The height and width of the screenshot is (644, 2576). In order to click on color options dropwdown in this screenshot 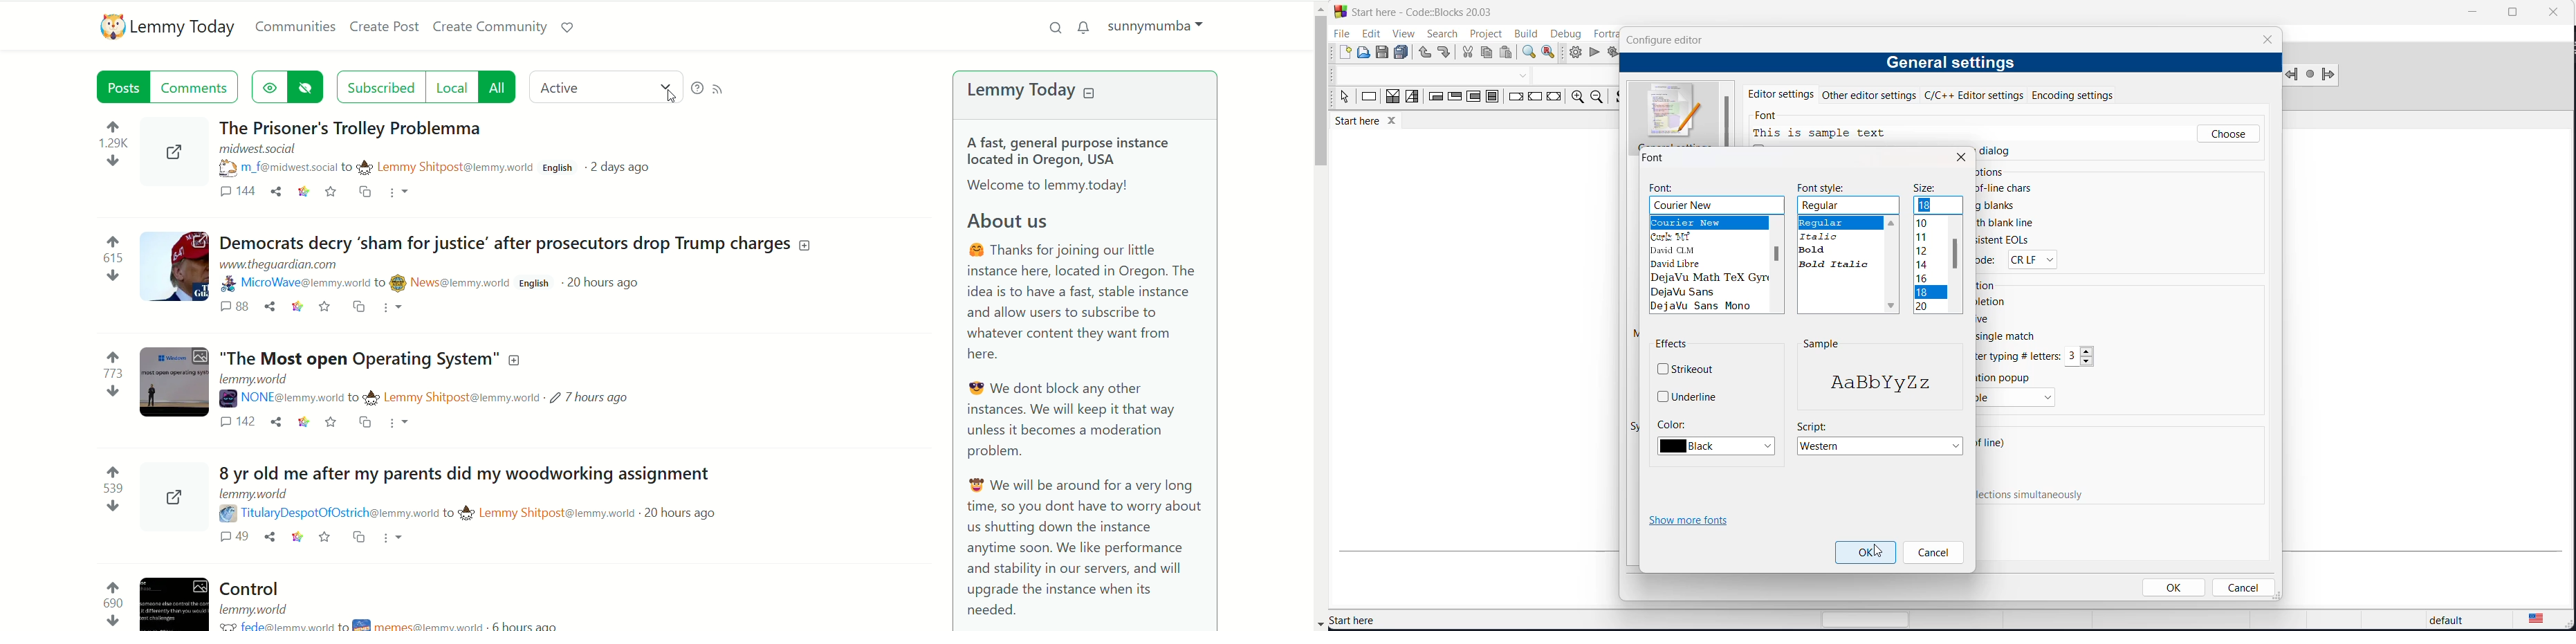, I will do `click(1720, 446)`.